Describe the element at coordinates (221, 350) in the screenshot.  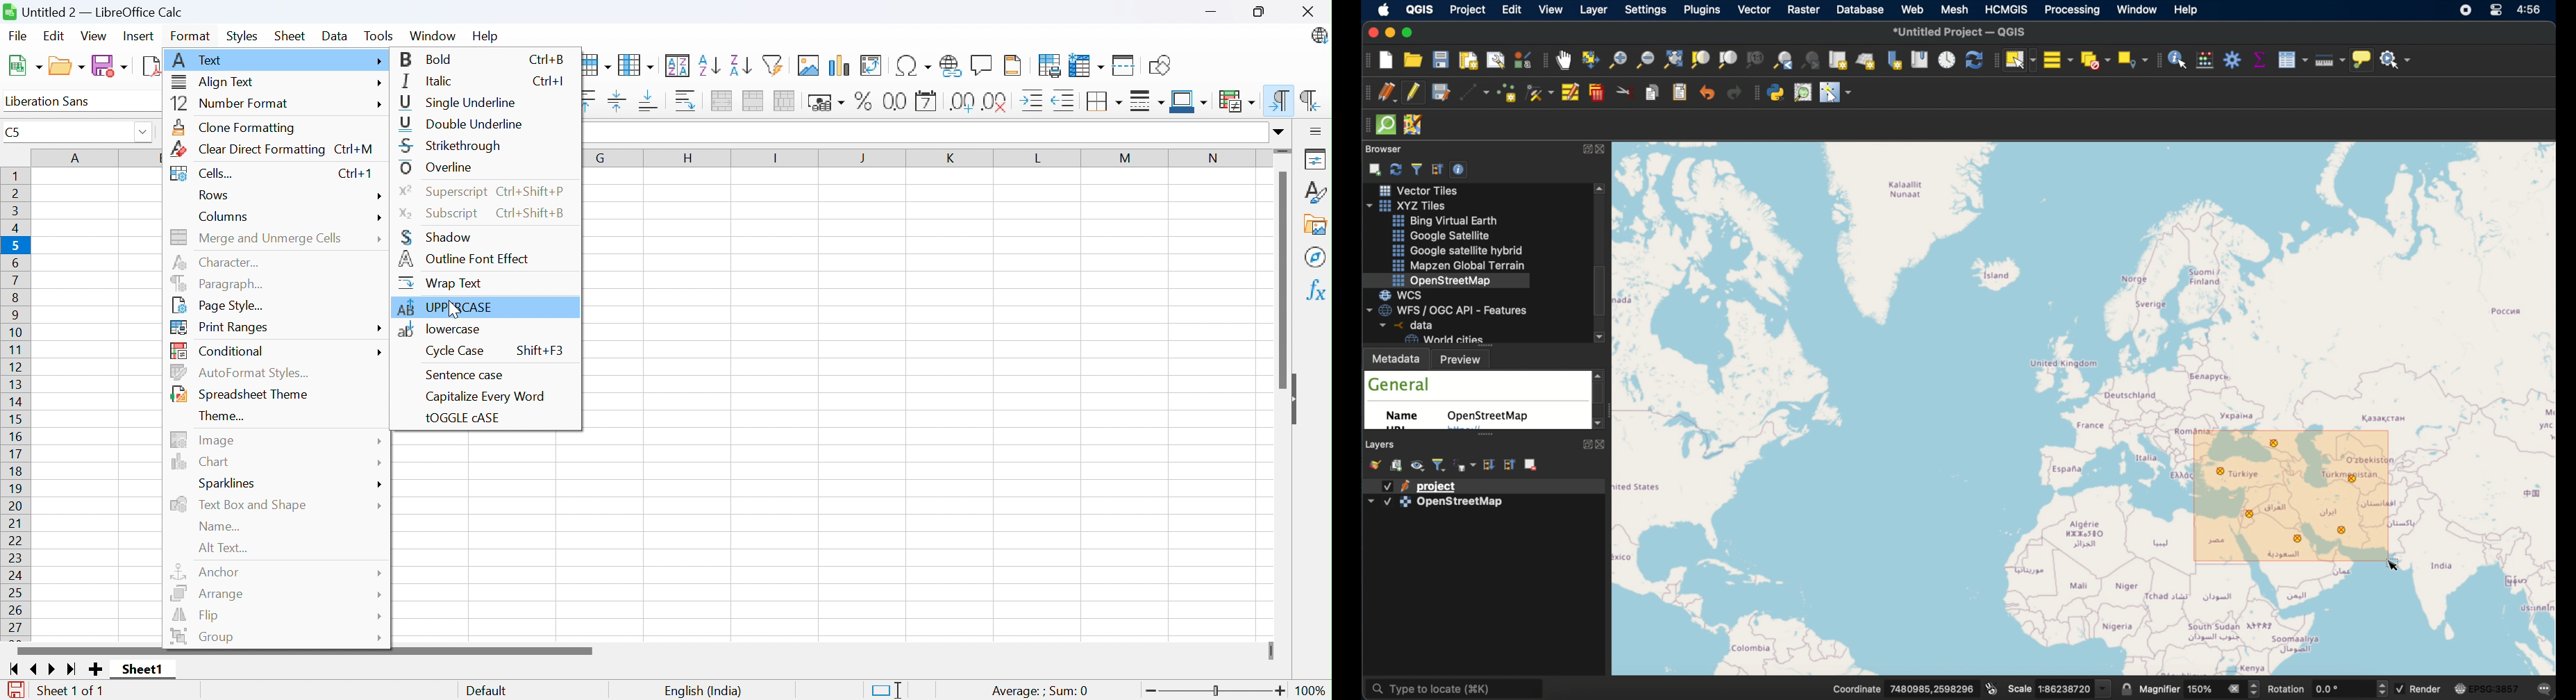
I see `Conditional` at that location.